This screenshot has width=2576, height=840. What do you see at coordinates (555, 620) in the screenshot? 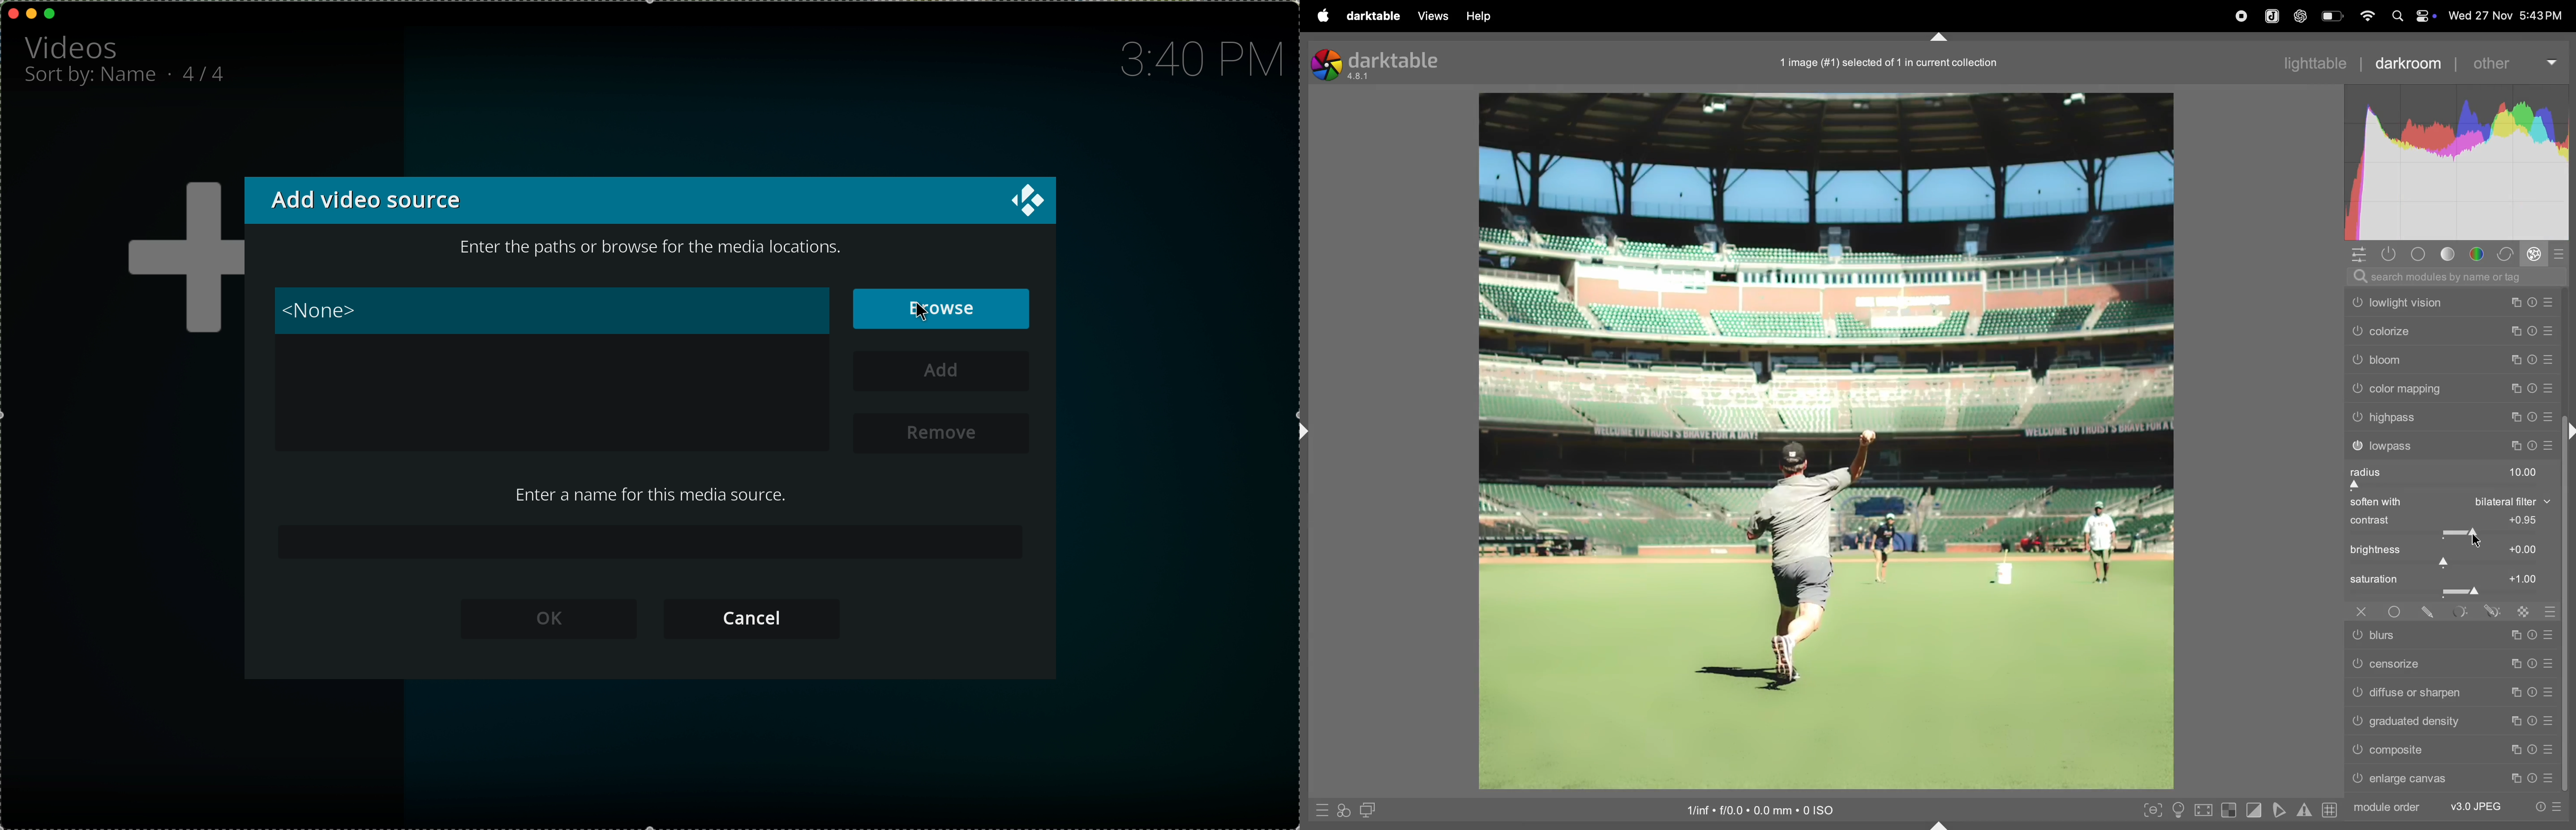
I see `OK` at bounding box center [555, 620].